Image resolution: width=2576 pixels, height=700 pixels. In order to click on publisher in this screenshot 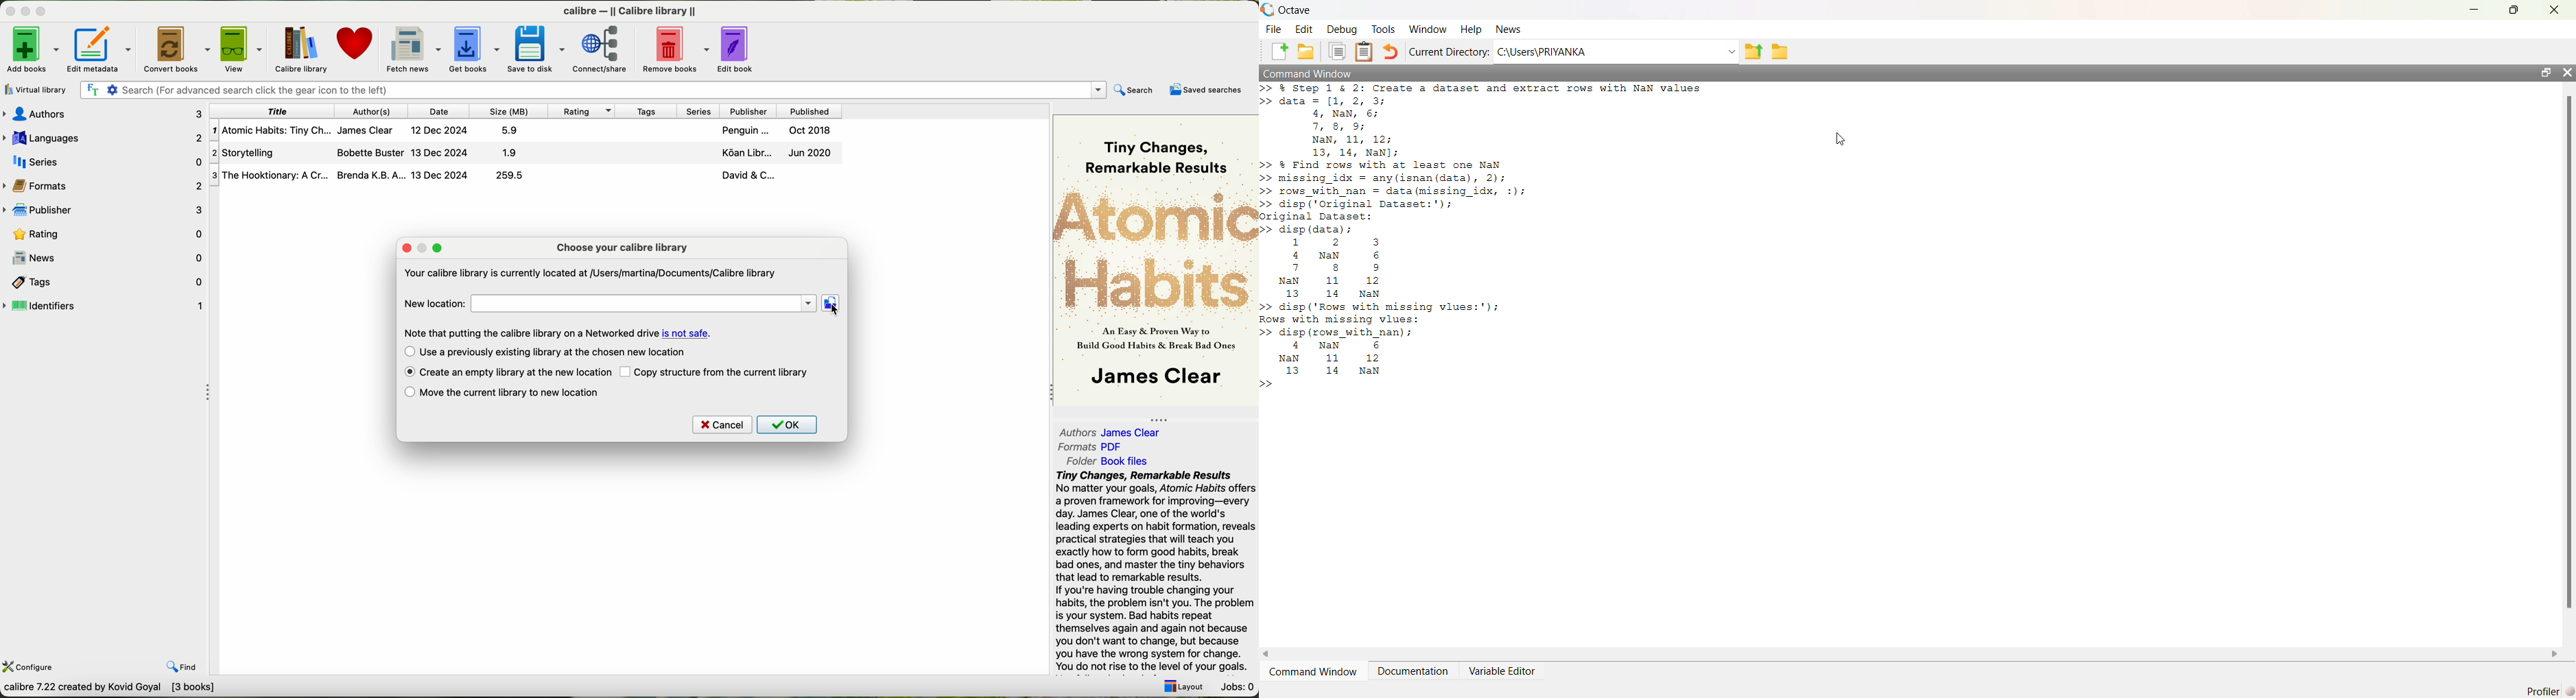, I will do `click(106, 210)`.